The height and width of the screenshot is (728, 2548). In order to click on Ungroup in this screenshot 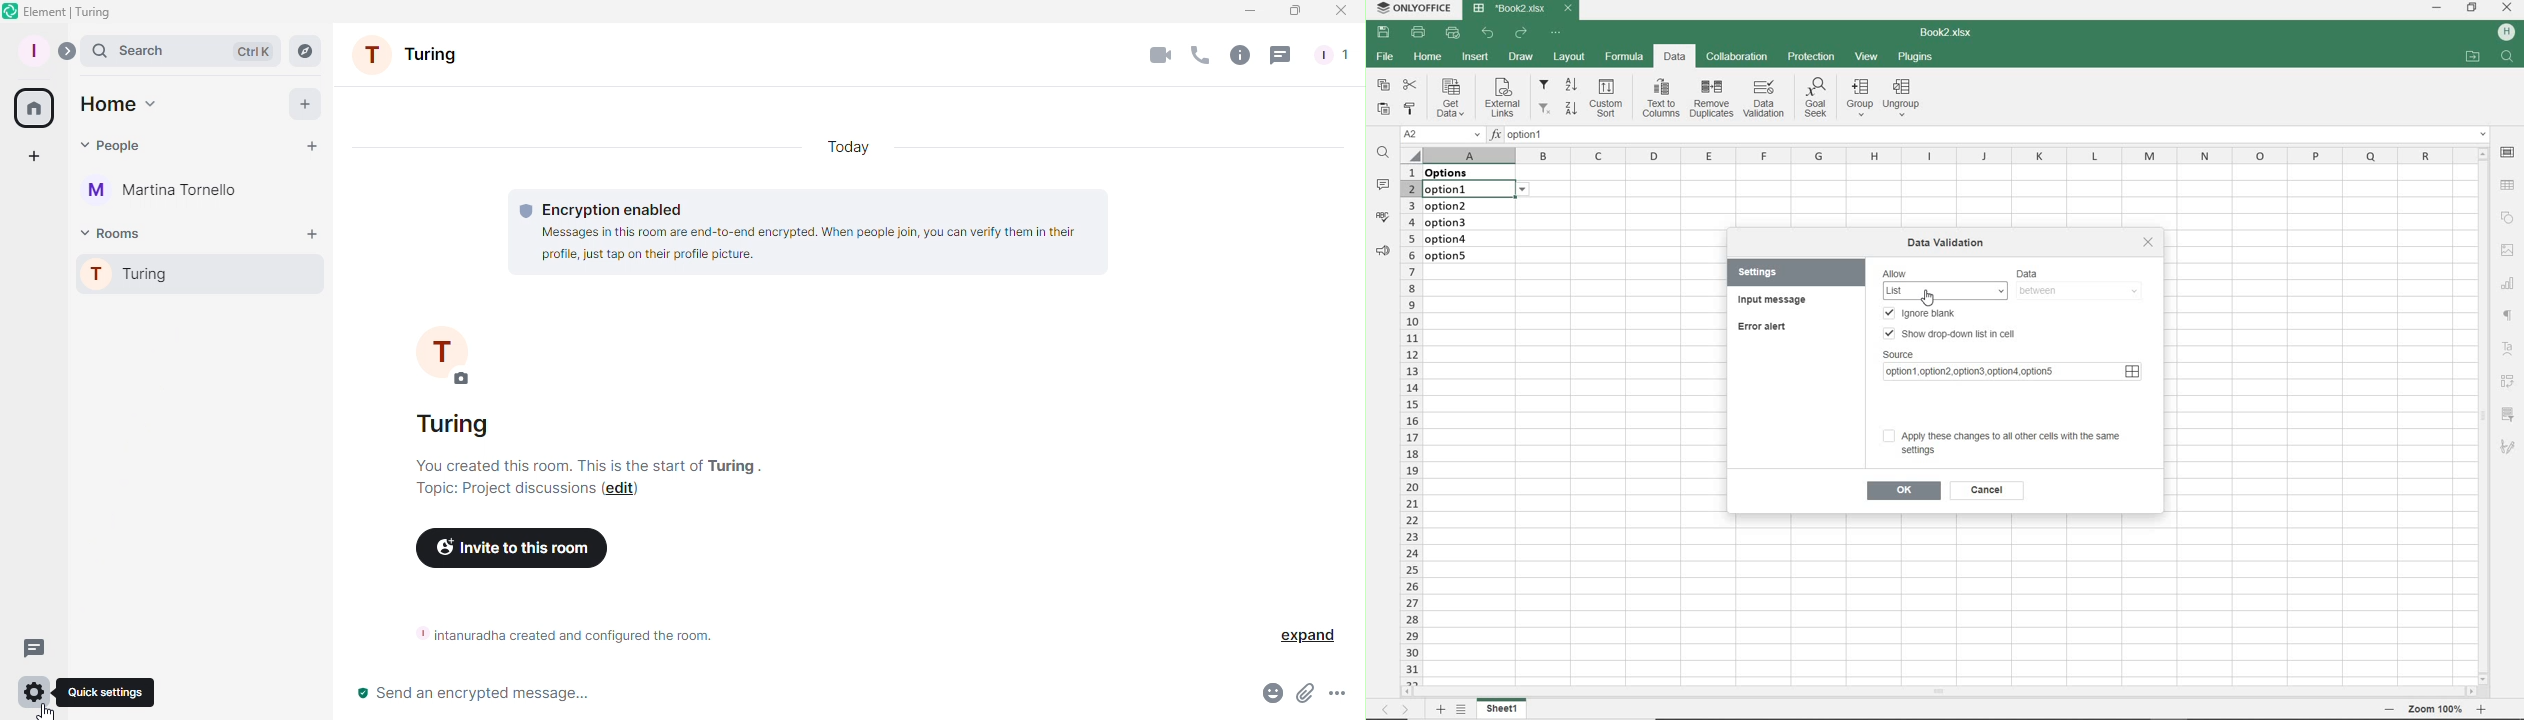, I will do `click(1905, 98)`.